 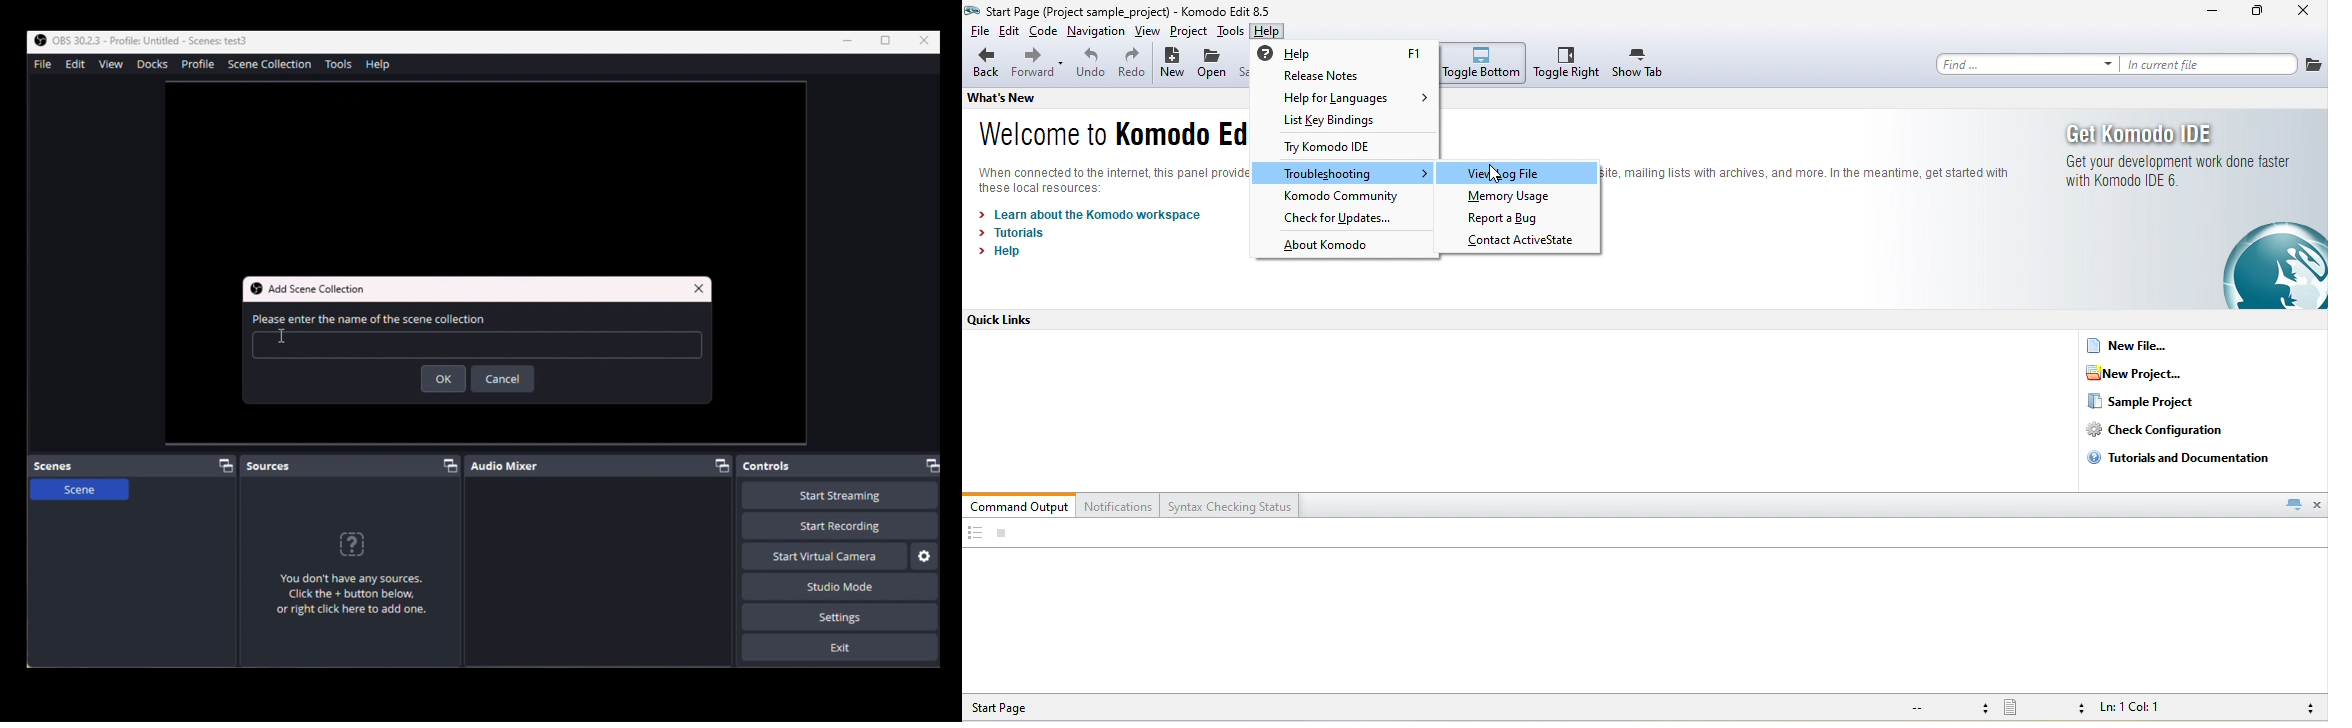 I want to click on Start Recording, so click(x=839, y=527).